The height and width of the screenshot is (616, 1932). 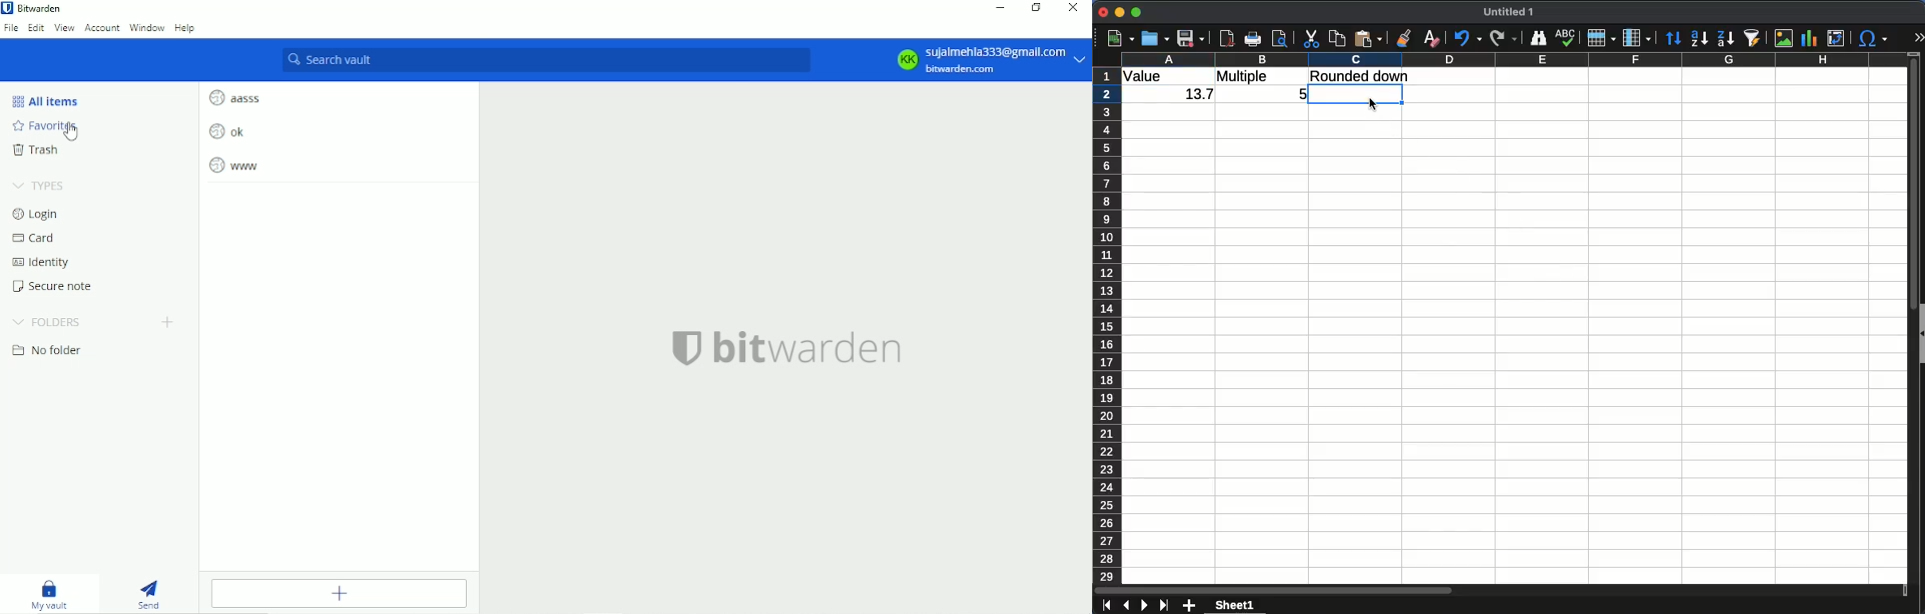 What do you see at coordinates (227, 131) in the screenshot?
I see `ok` at bounding box center [227, 131].